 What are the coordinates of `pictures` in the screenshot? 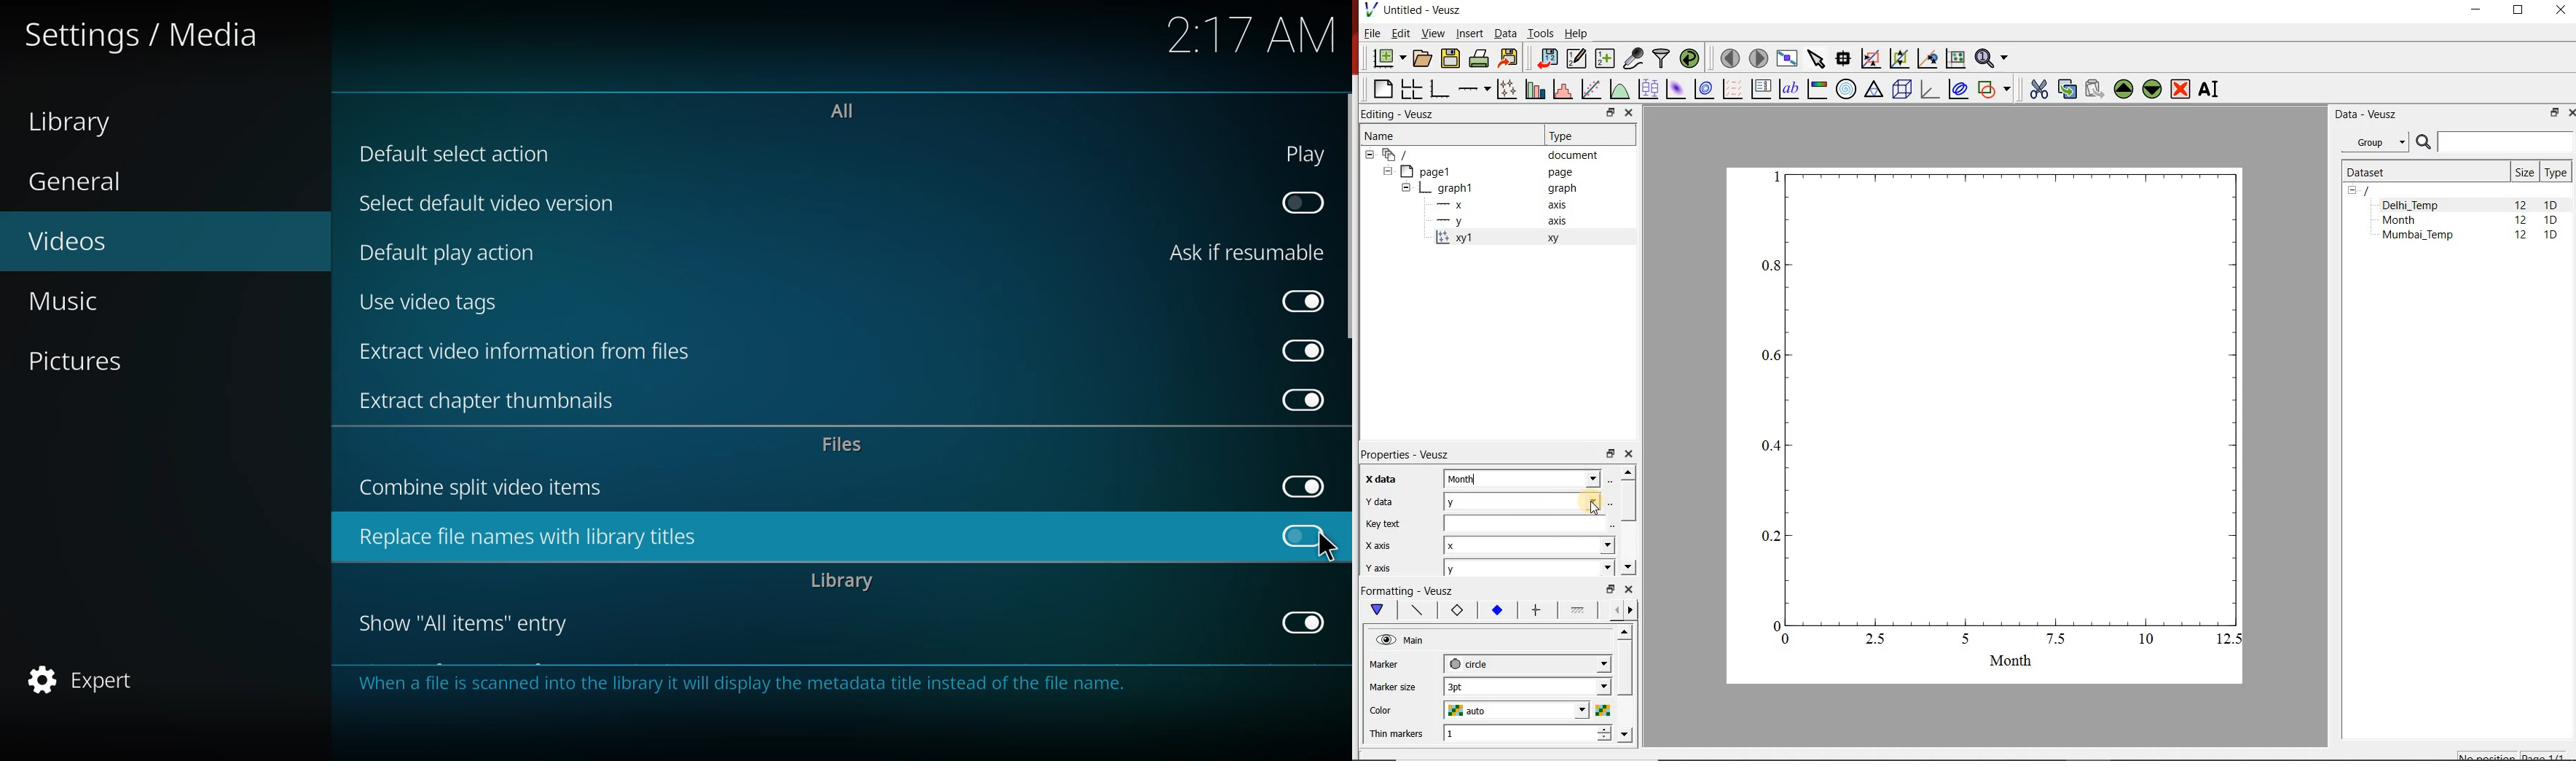 It's located at (77, 362).